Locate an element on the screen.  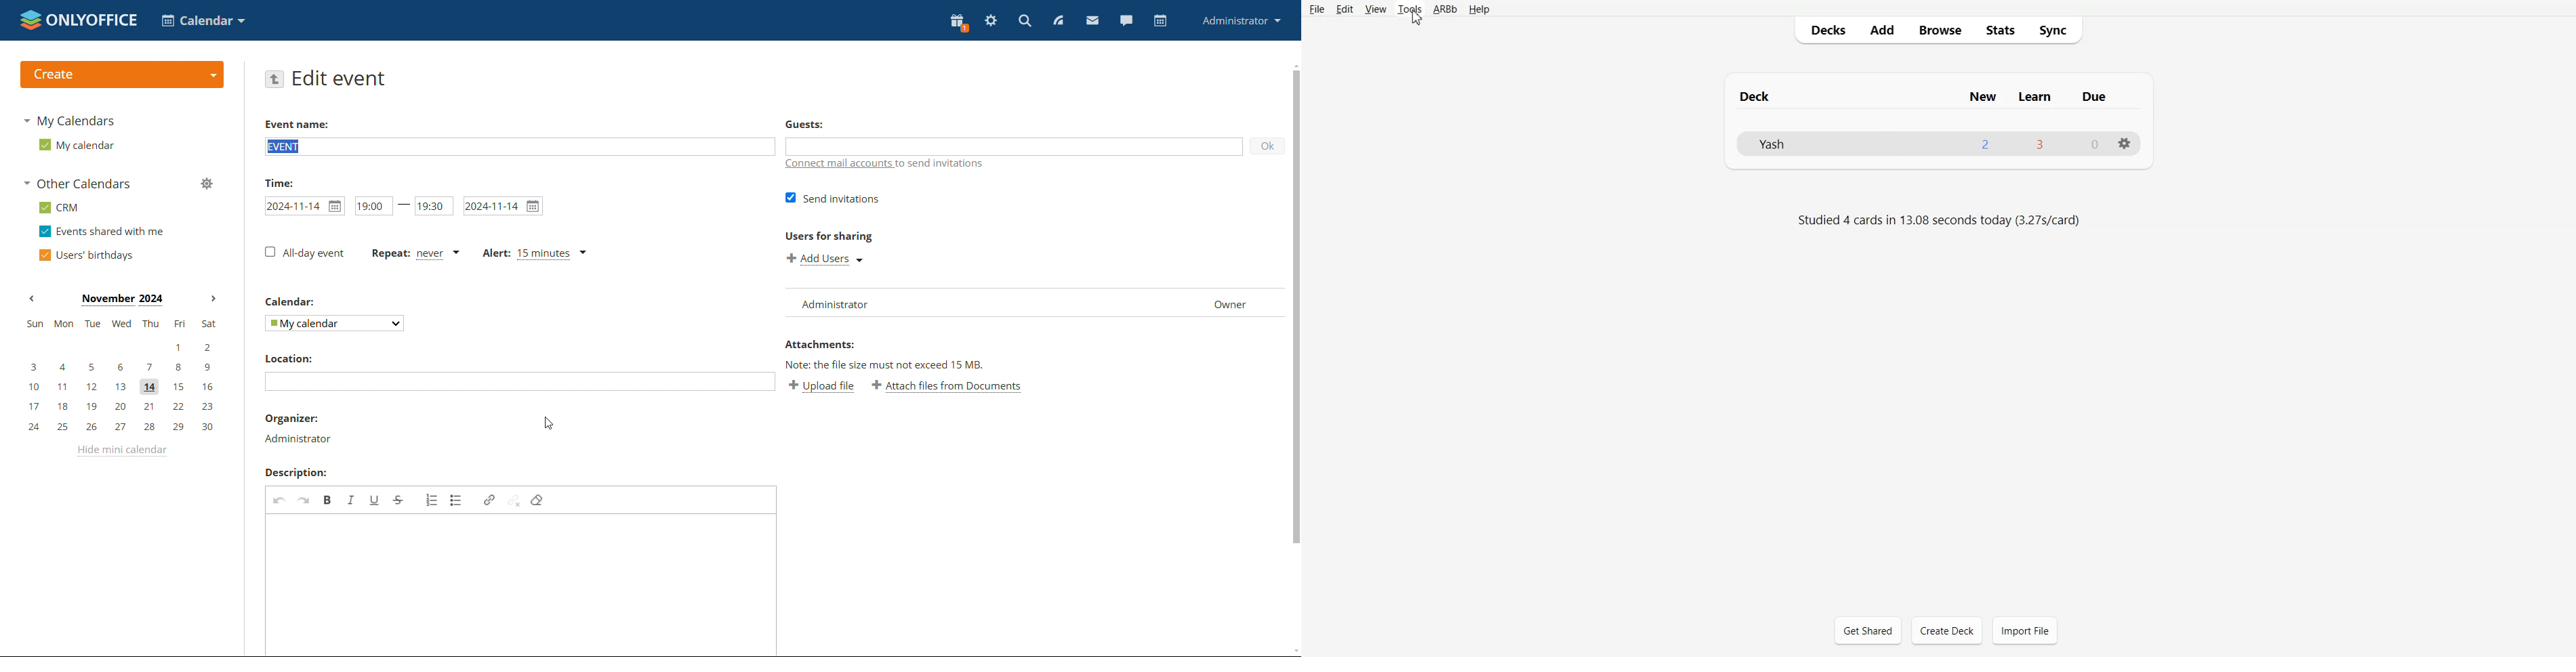
Edit is located at coordinates (1345, 9).